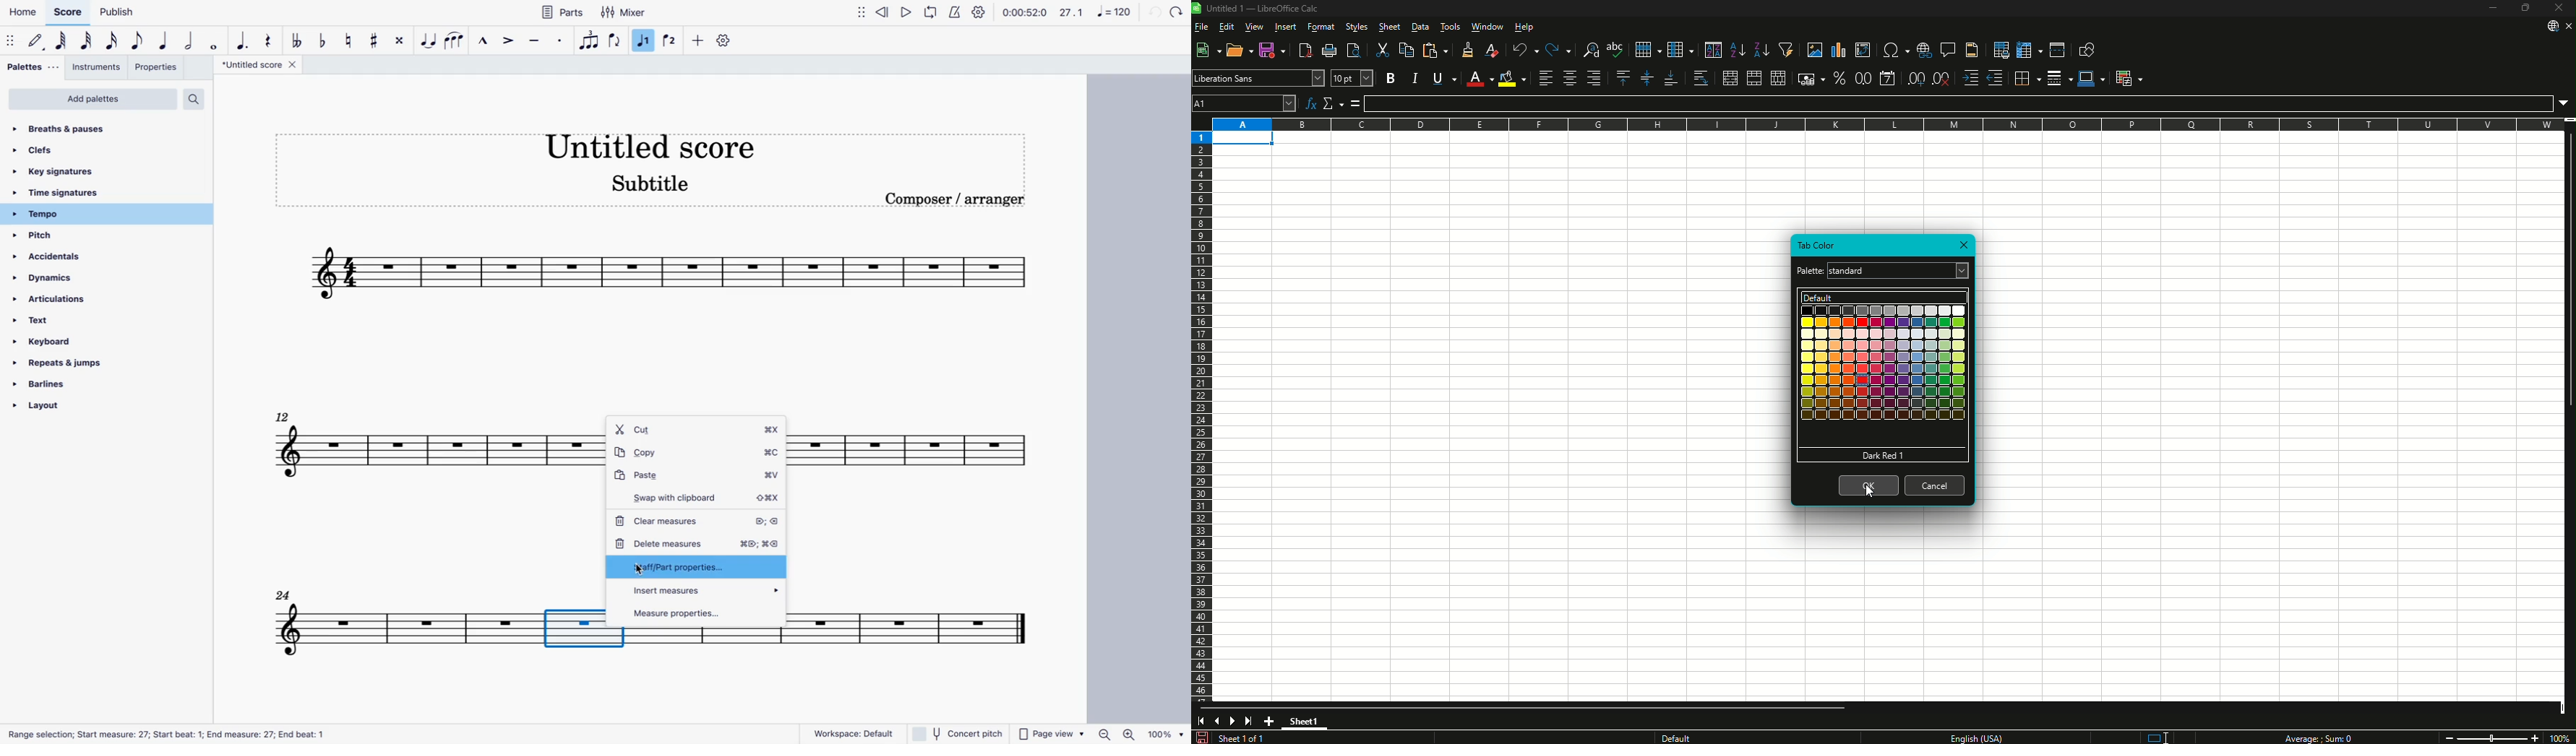  What do you see at coordinates (696, 496) in the screenshot?
I see `swap with cliboard` at bounding box center [696, 496].